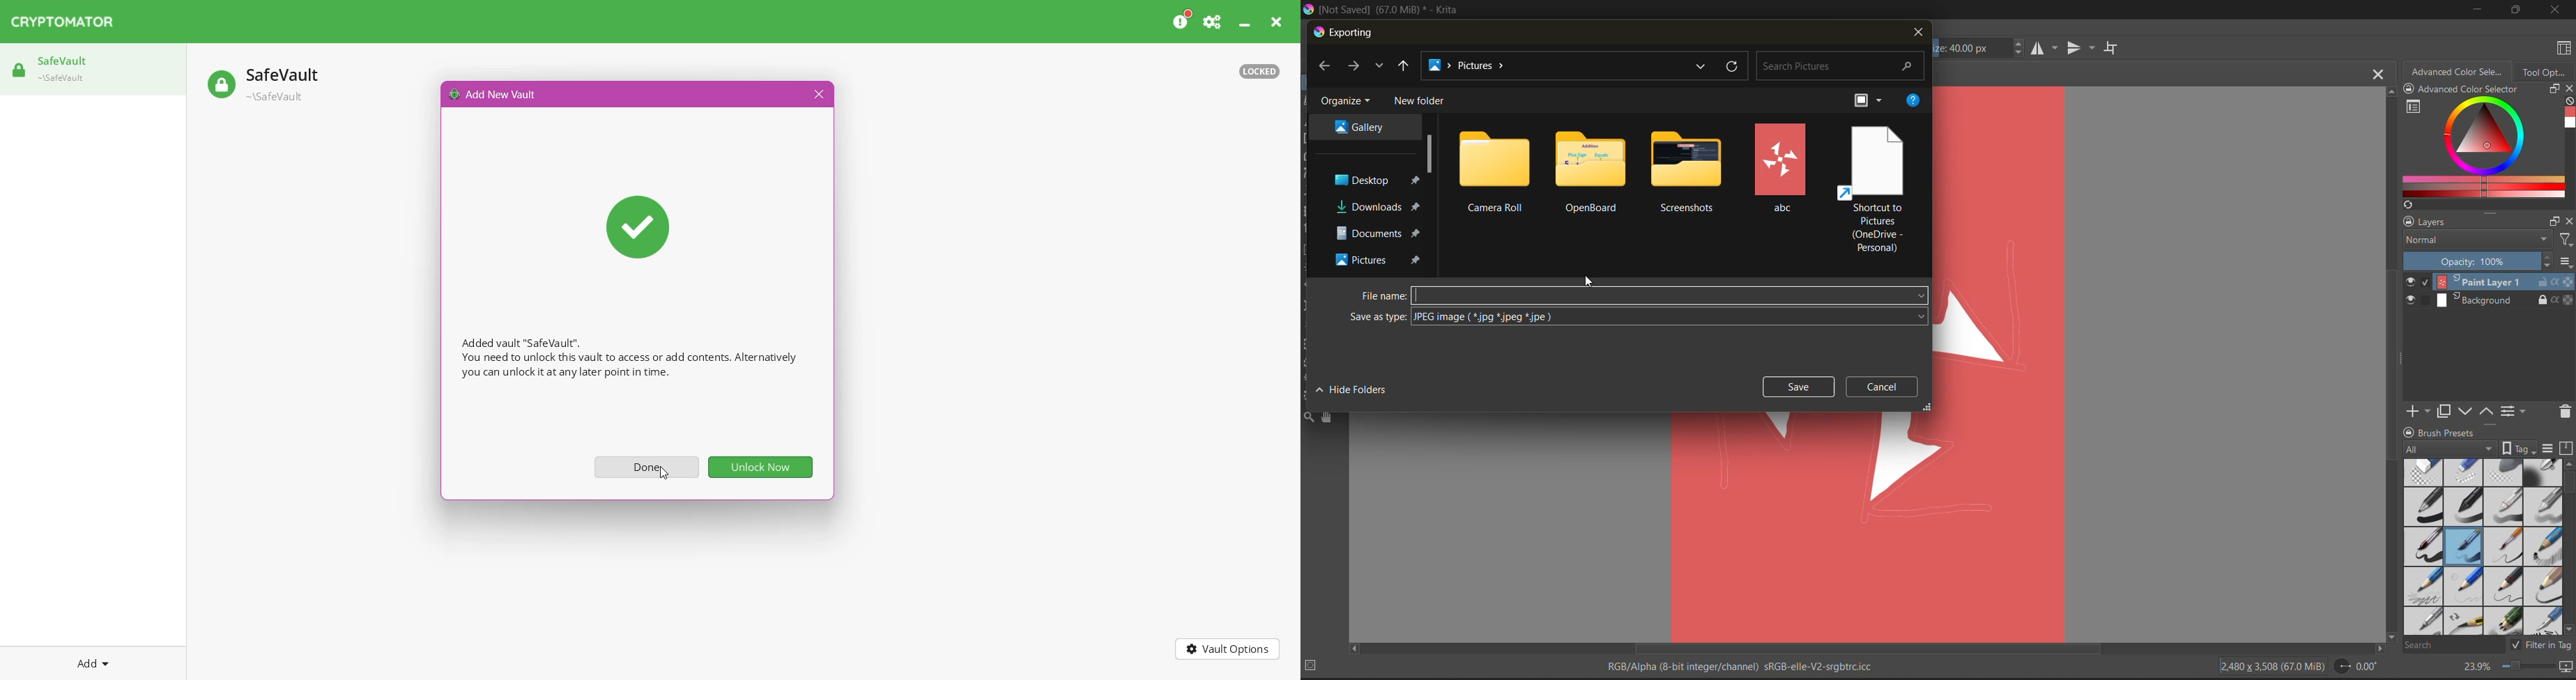  I want to click on exporting, so click(1348, 33).